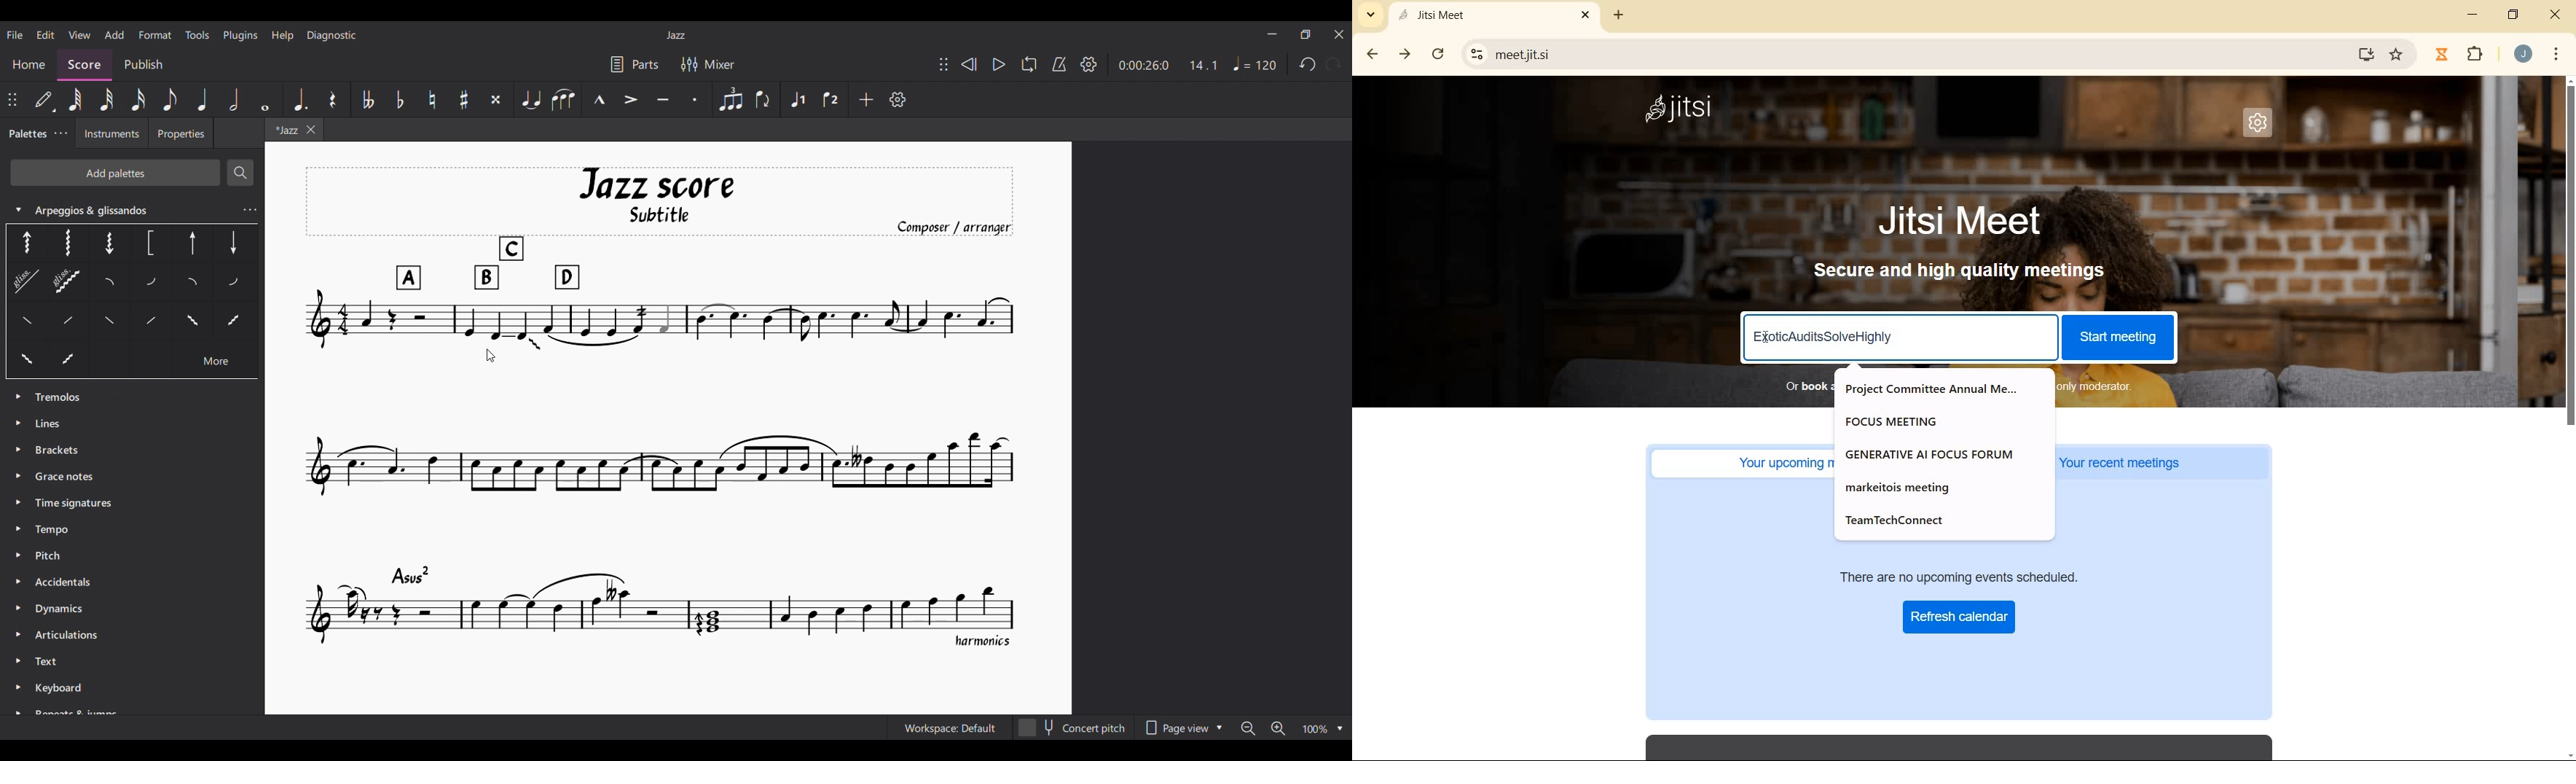 The image size is (2576, 784). I want to click on Setting of current palette selected, so click(249, 210).